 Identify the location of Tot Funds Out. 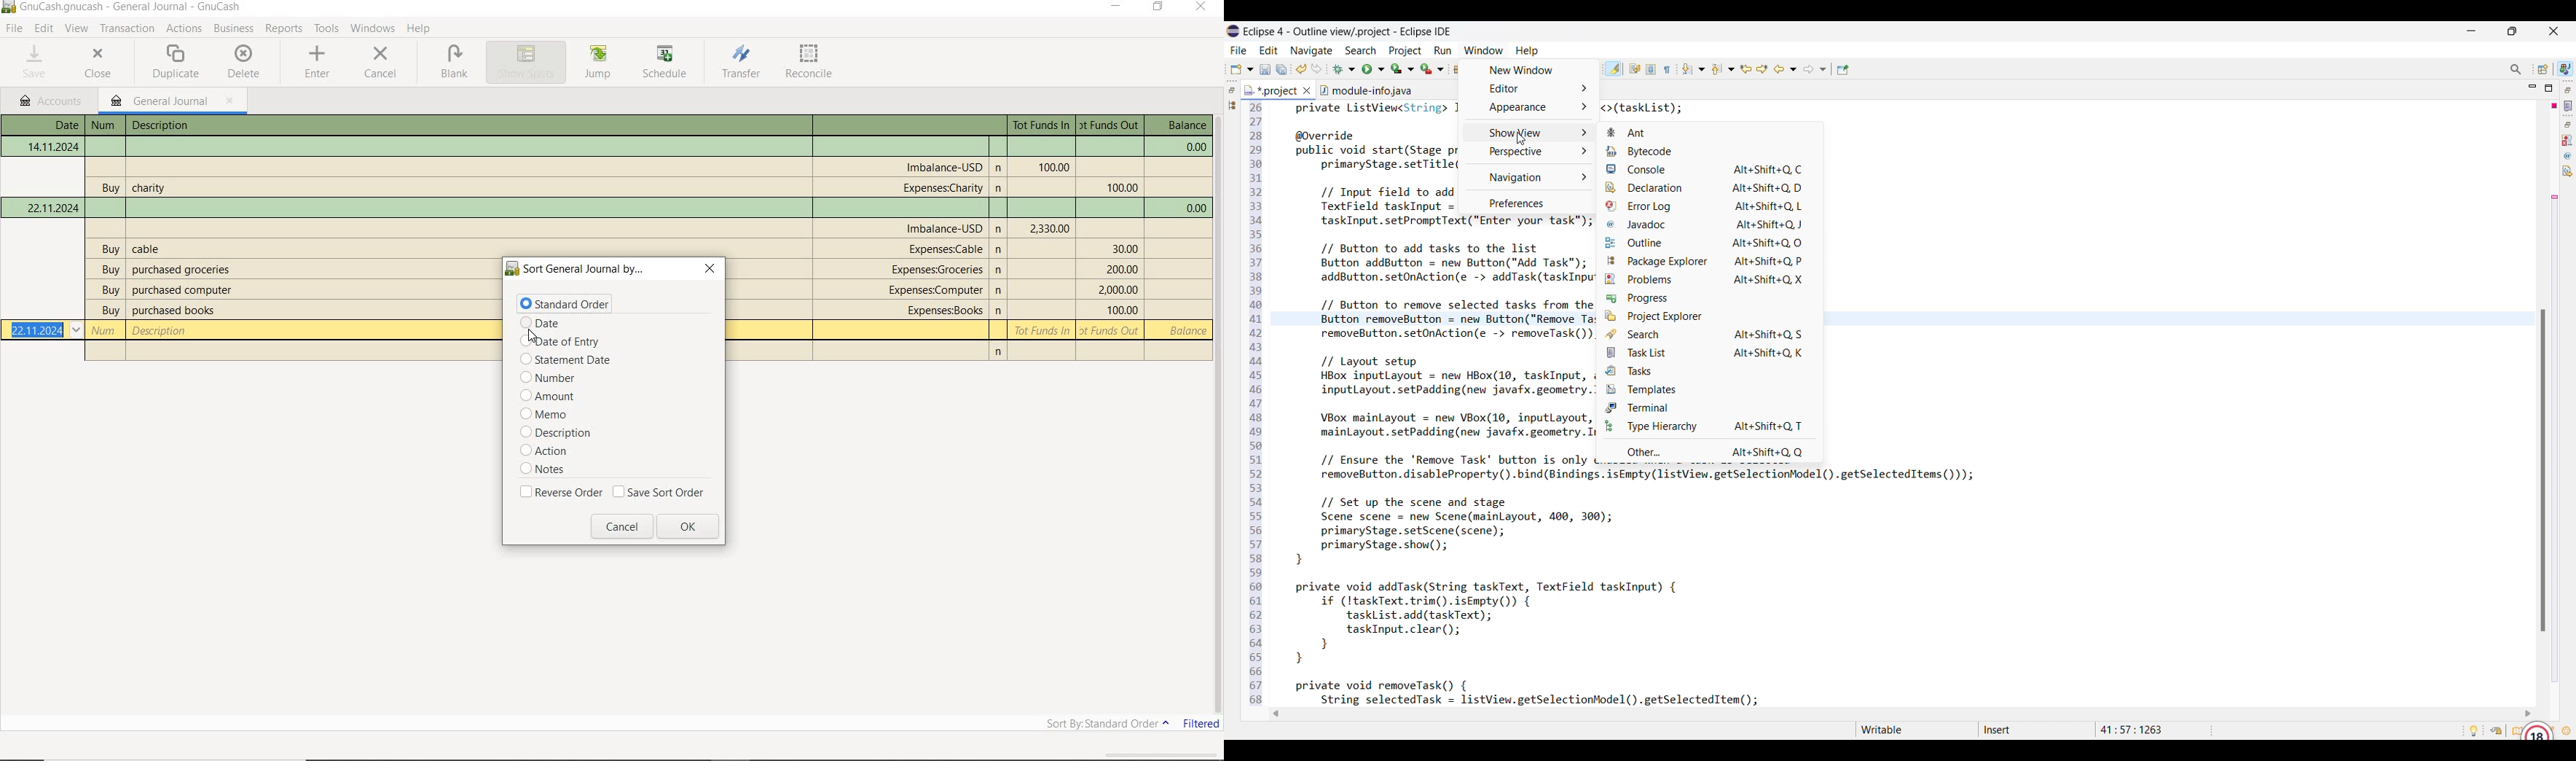
(1120, 311).